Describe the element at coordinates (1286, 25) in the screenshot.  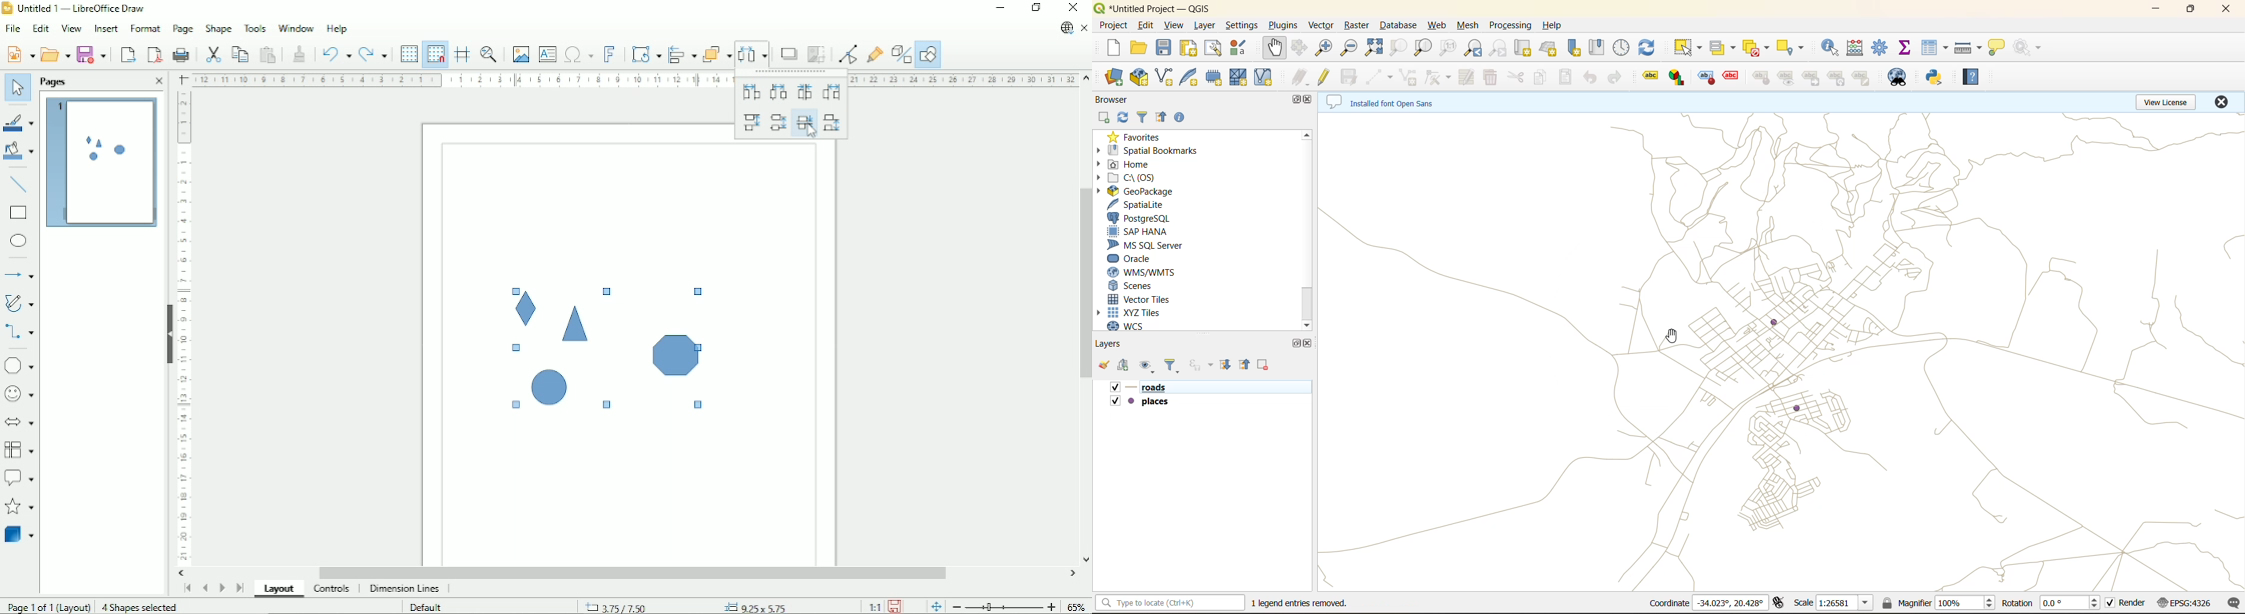
I see `plugins` at that location.